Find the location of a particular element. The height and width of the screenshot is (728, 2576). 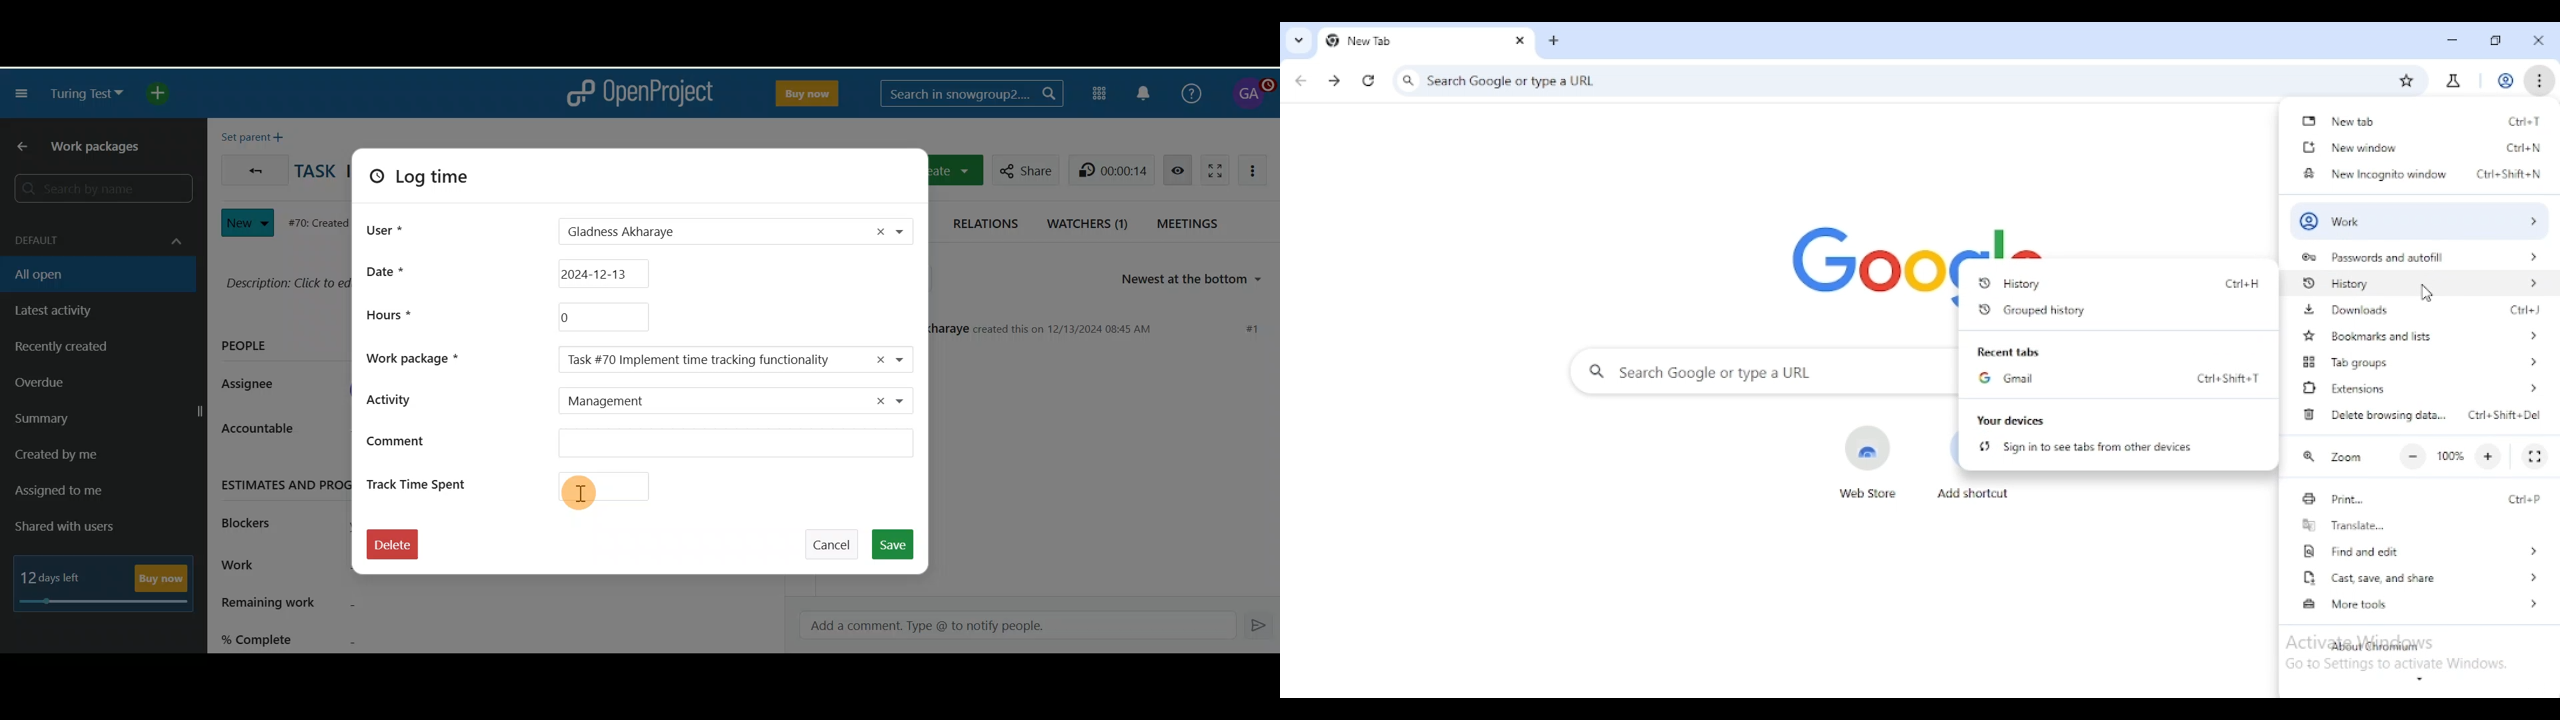

Relations is located at coordinates (989, 221).